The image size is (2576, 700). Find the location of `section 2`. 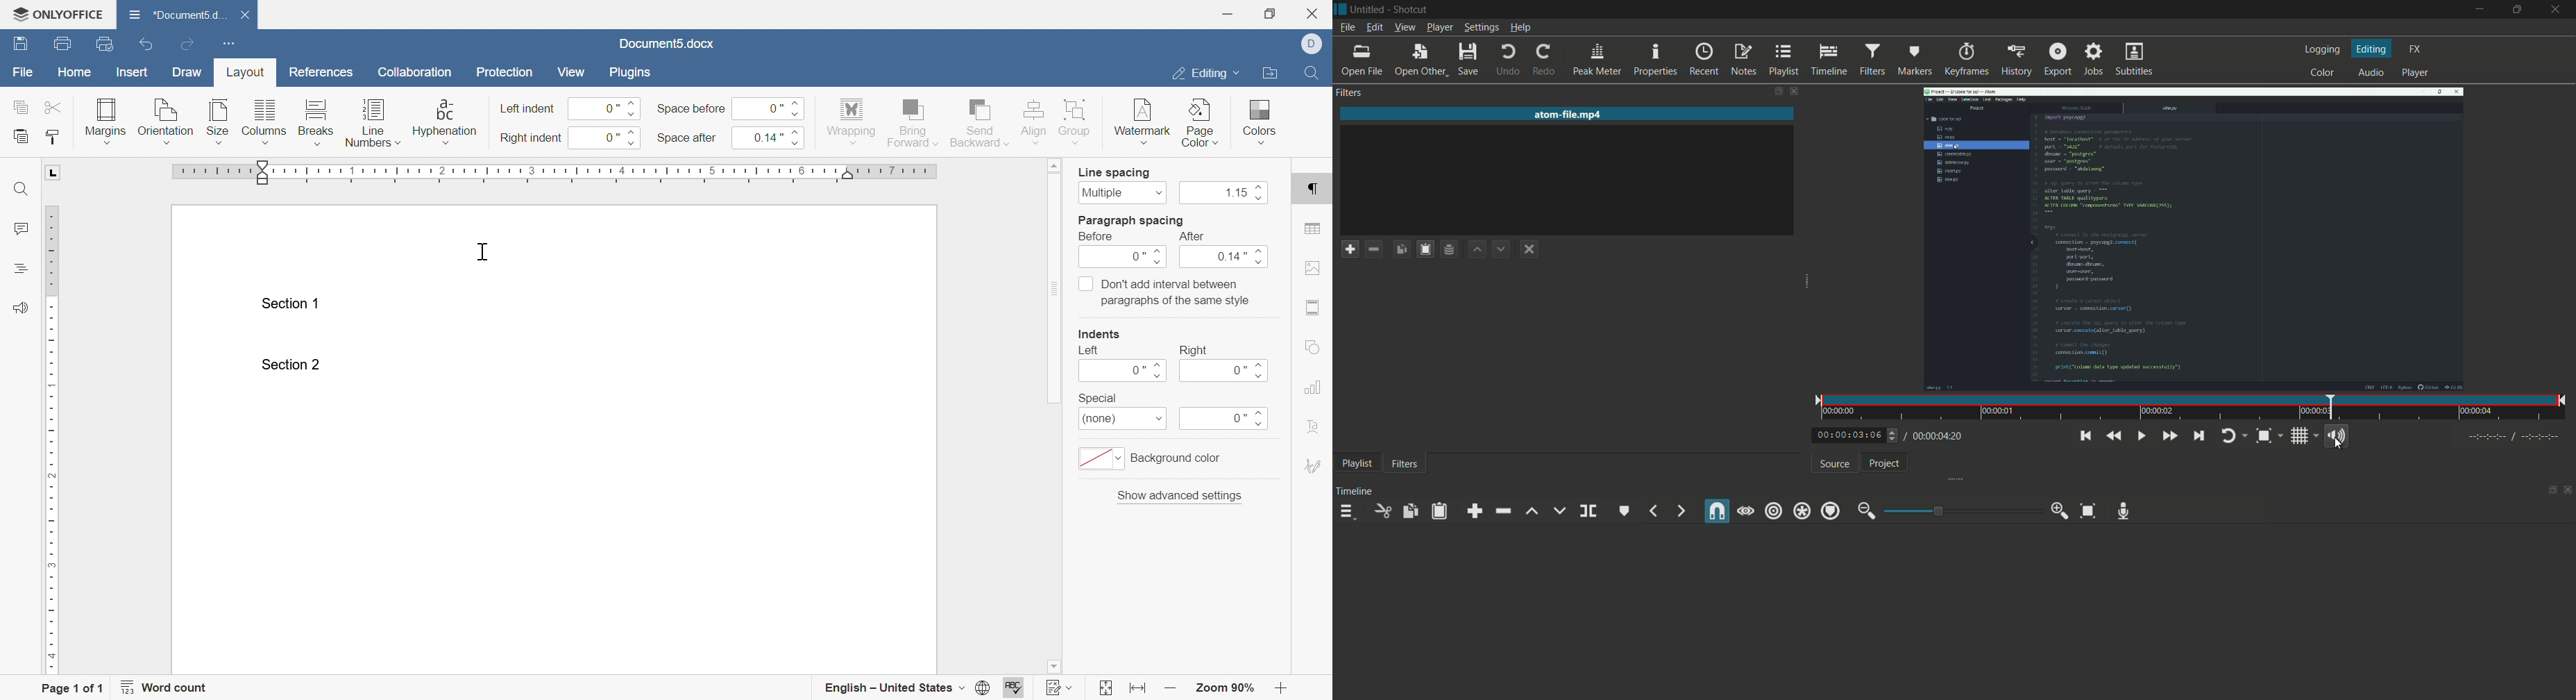

section 2 is located at coordinates (295, 365).